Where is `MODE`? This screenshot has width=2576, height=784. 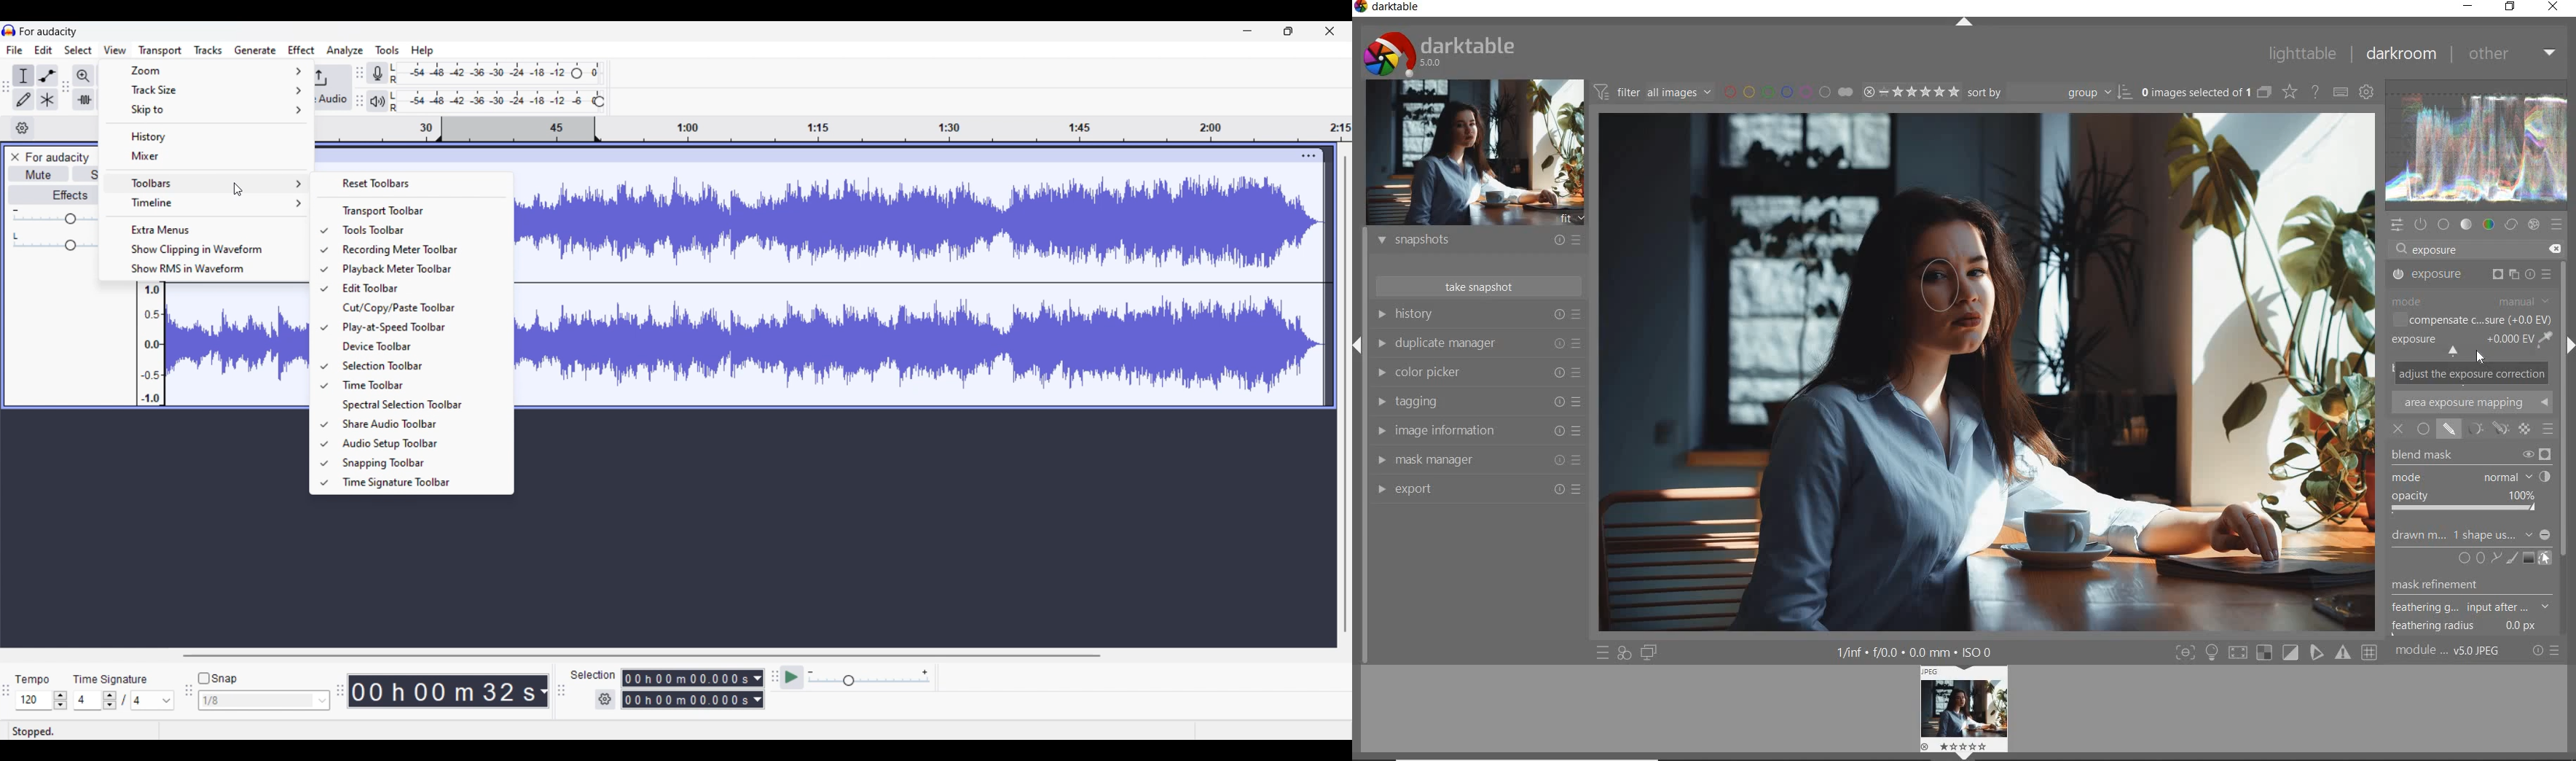
MODE is located at coordinates (2470, 477).